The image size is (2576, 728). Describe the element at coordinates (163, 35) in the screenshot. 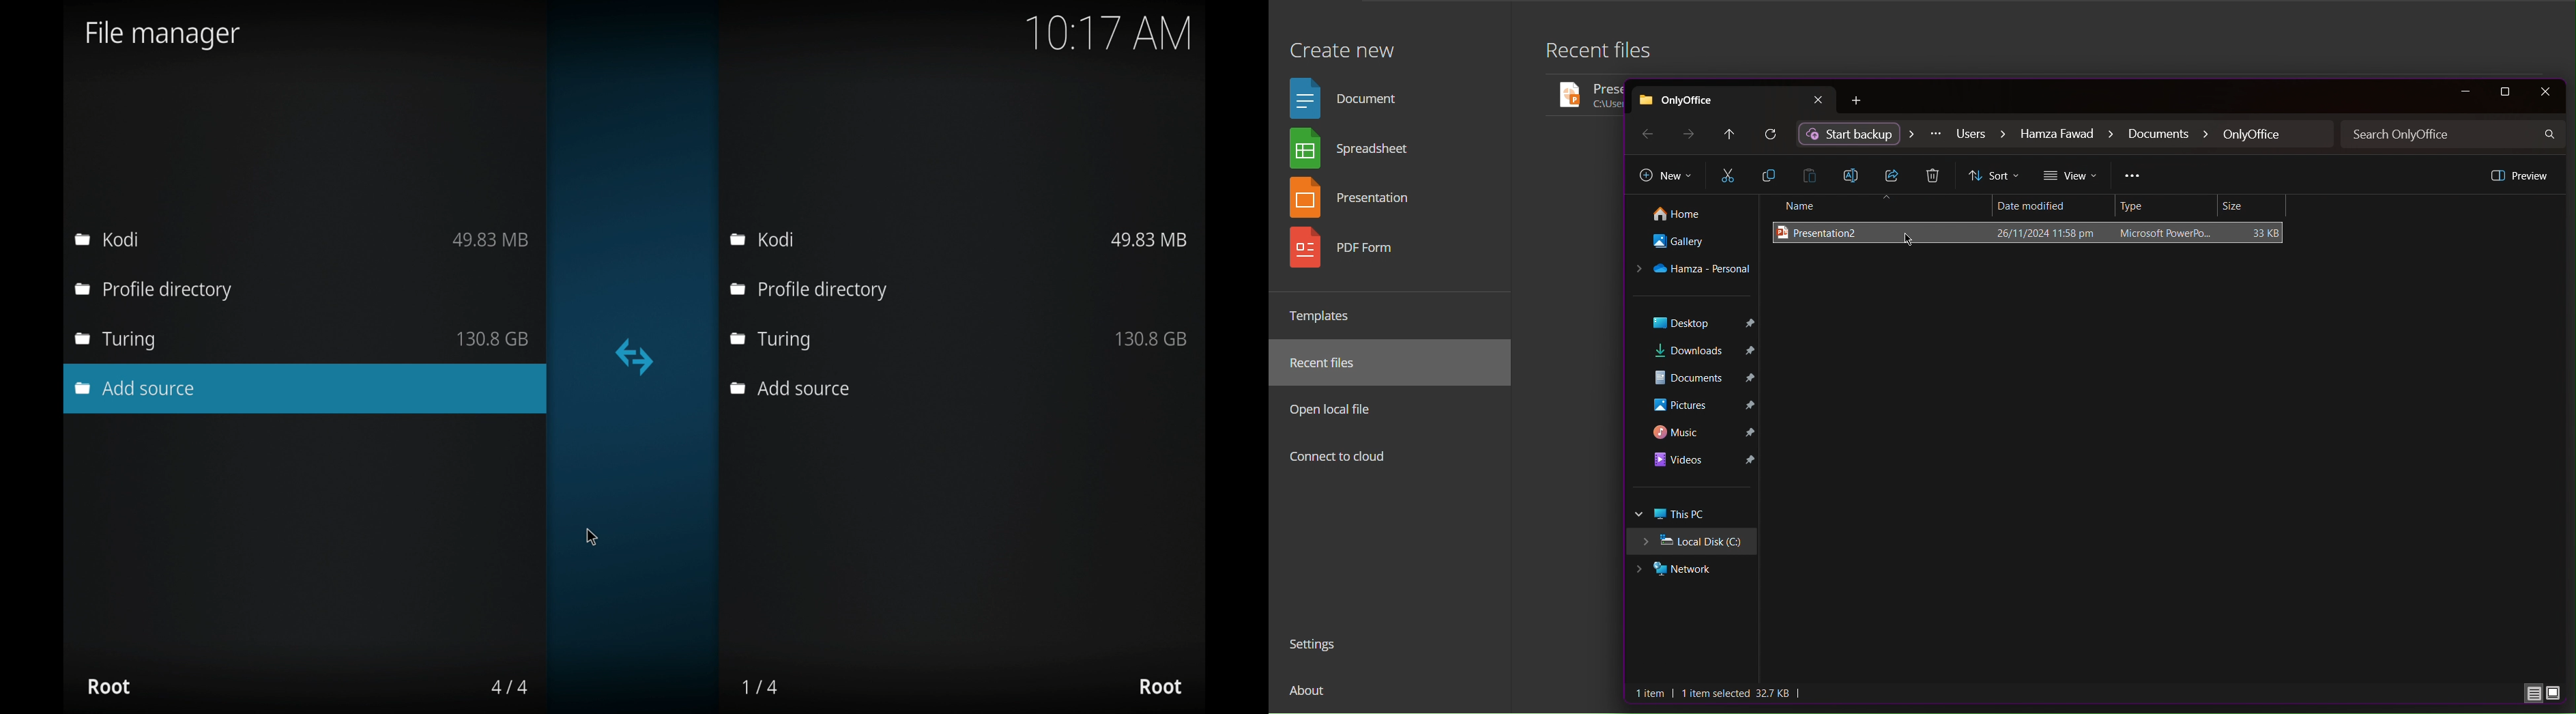

I see `file manager` at that location.